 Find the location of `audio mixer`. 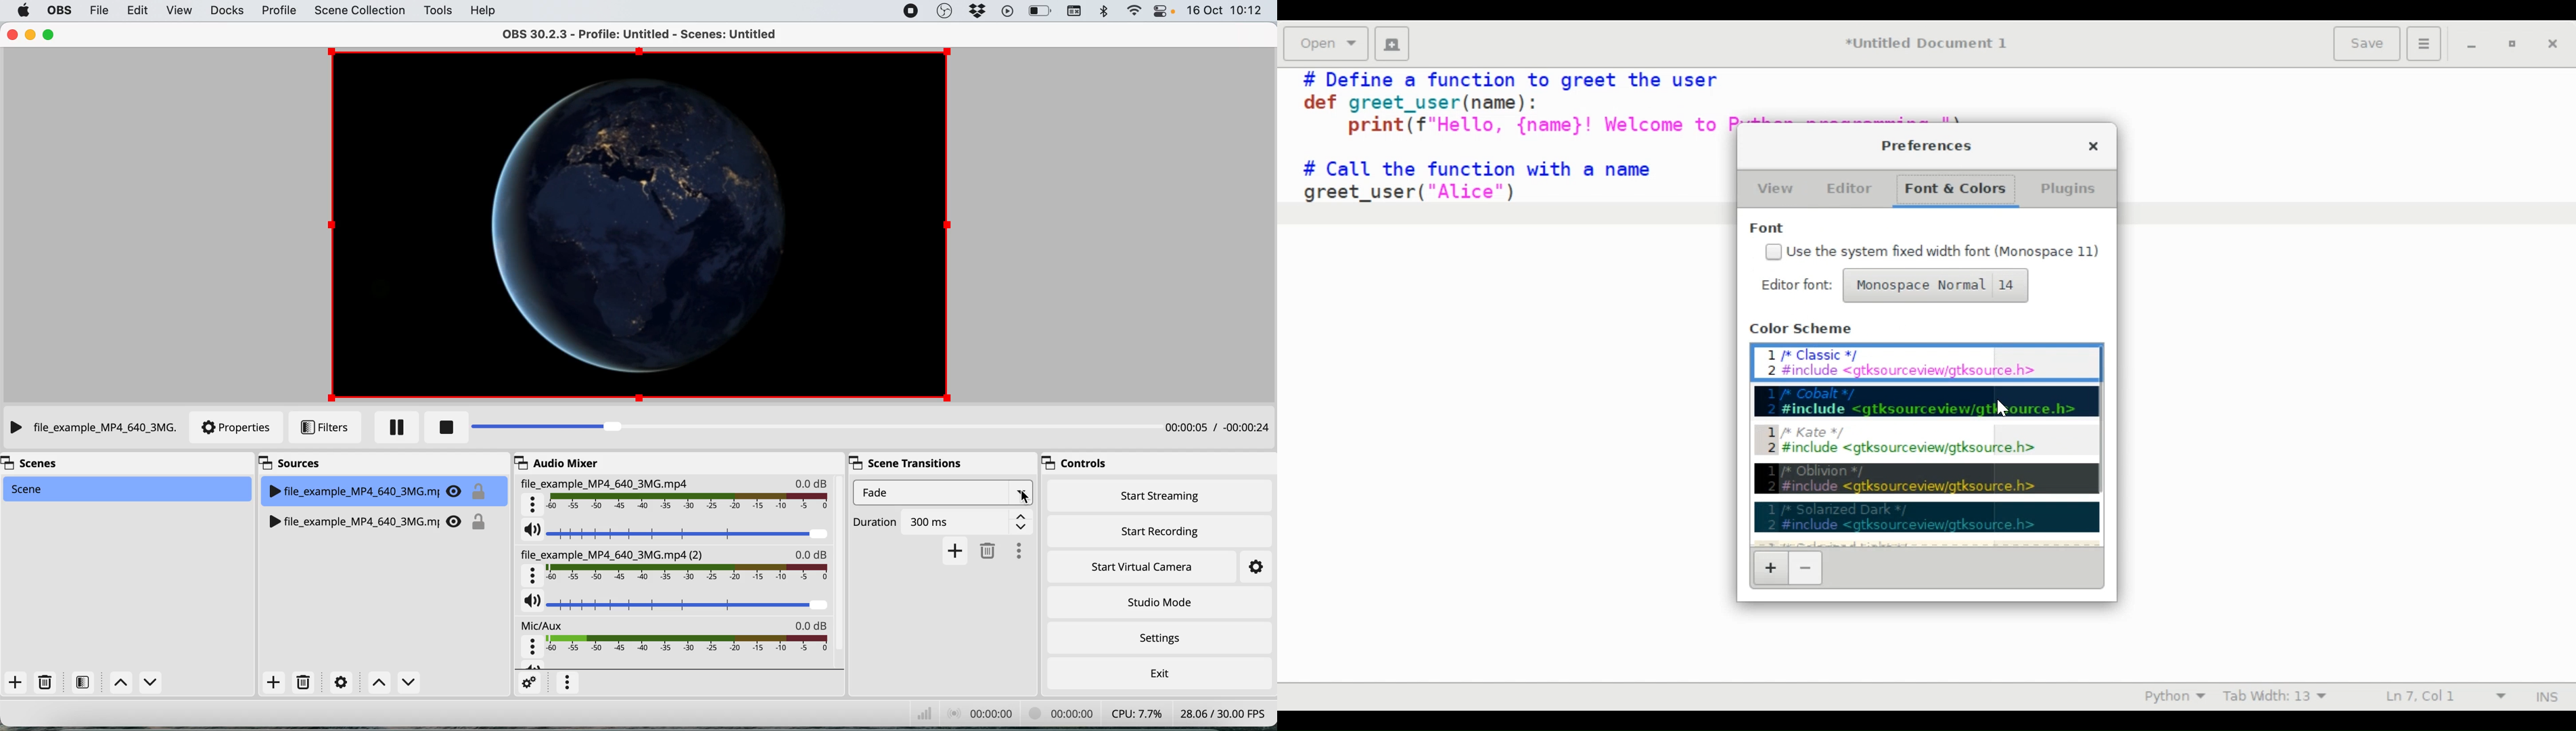

audio mixer is located at coordinates (554, 462).